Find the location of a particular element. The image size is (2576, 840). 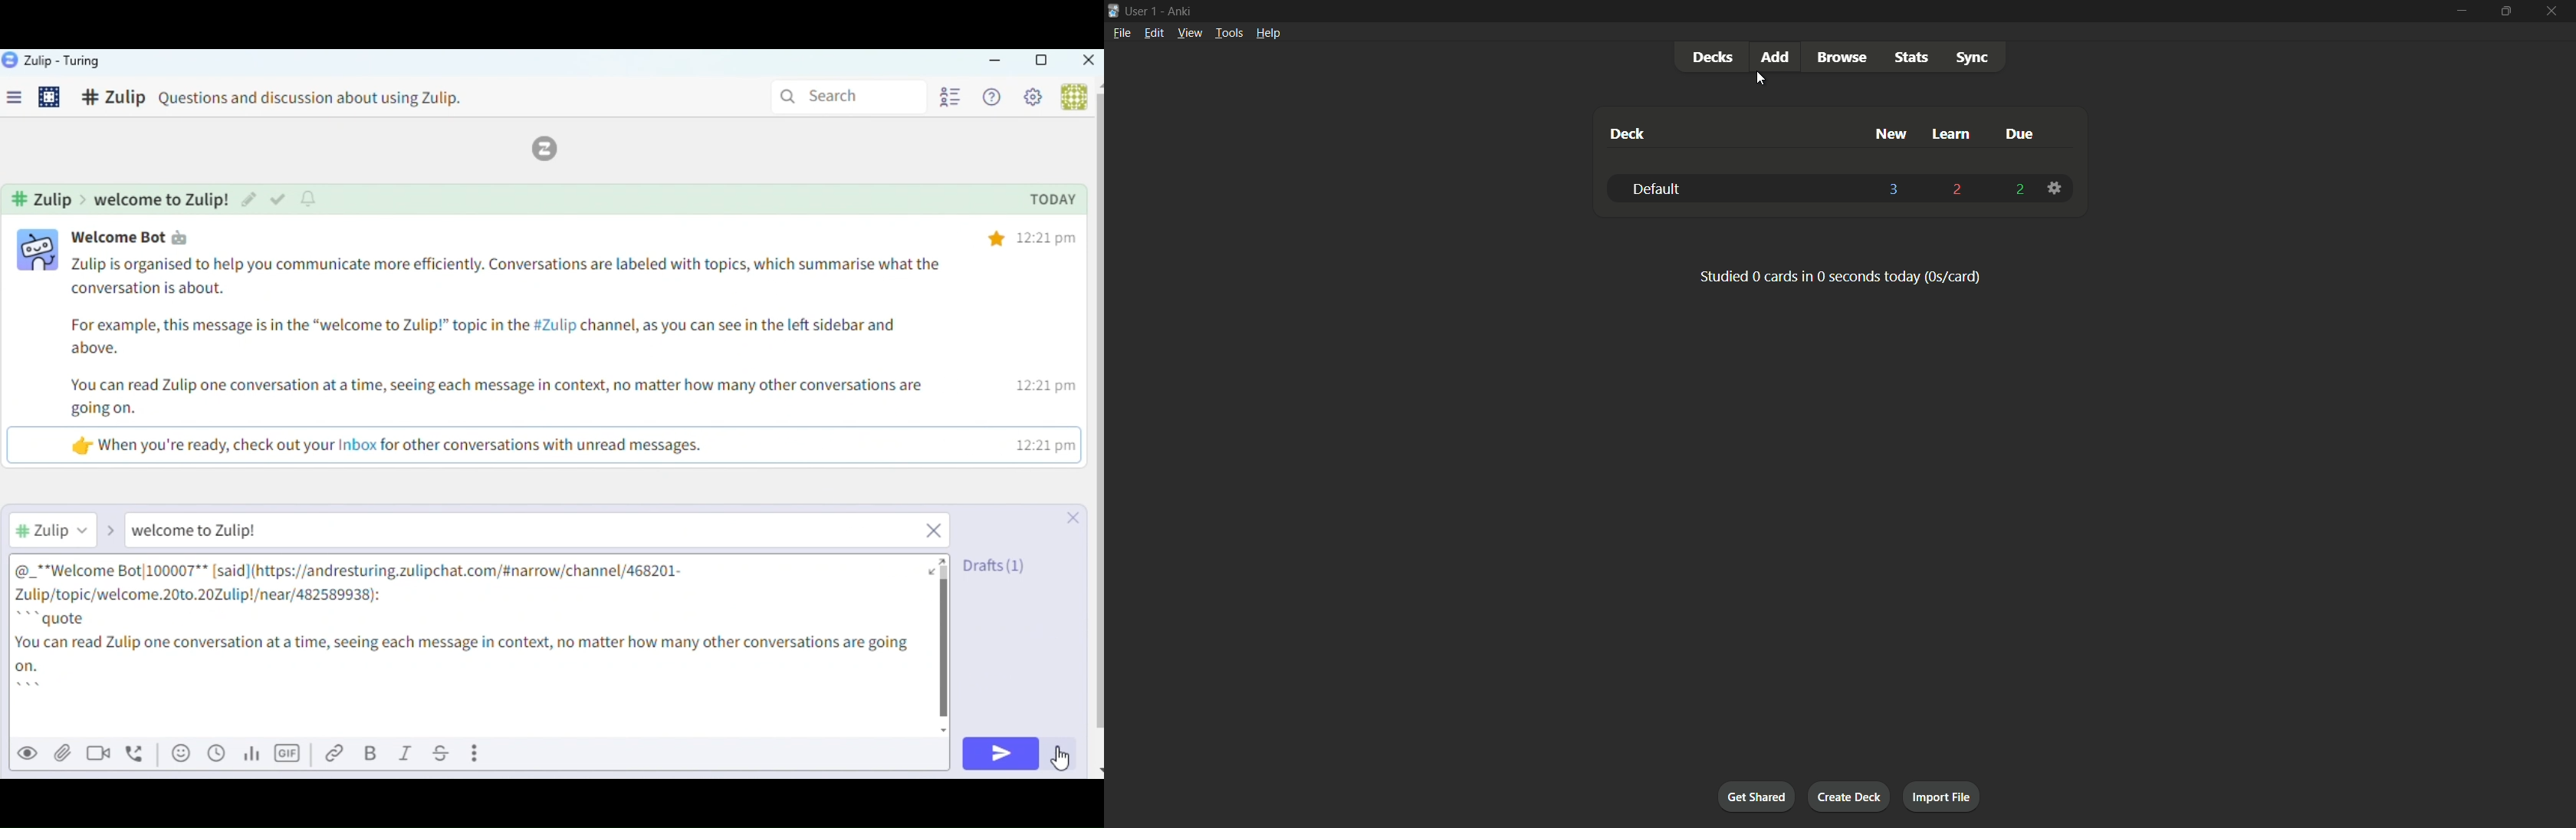

mark is located at coordinates (277, 200).